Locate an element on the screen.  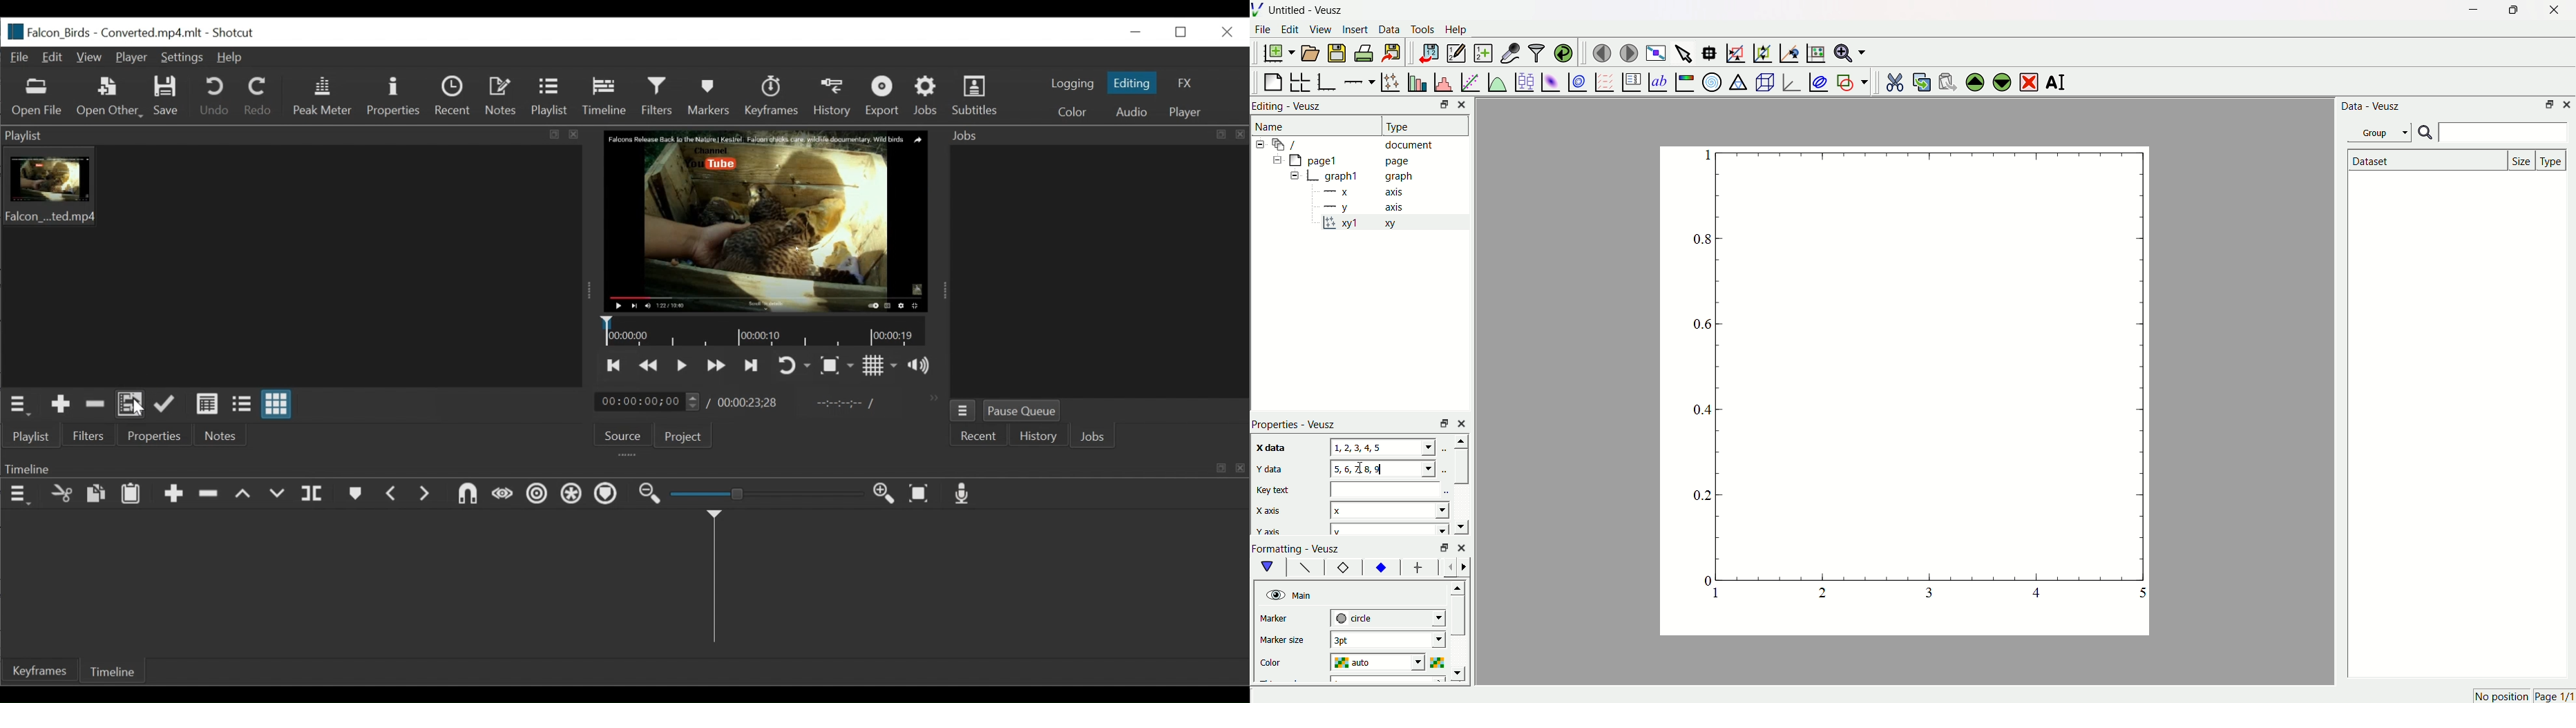
Play quickly forward is located at coordinates (718, 365).